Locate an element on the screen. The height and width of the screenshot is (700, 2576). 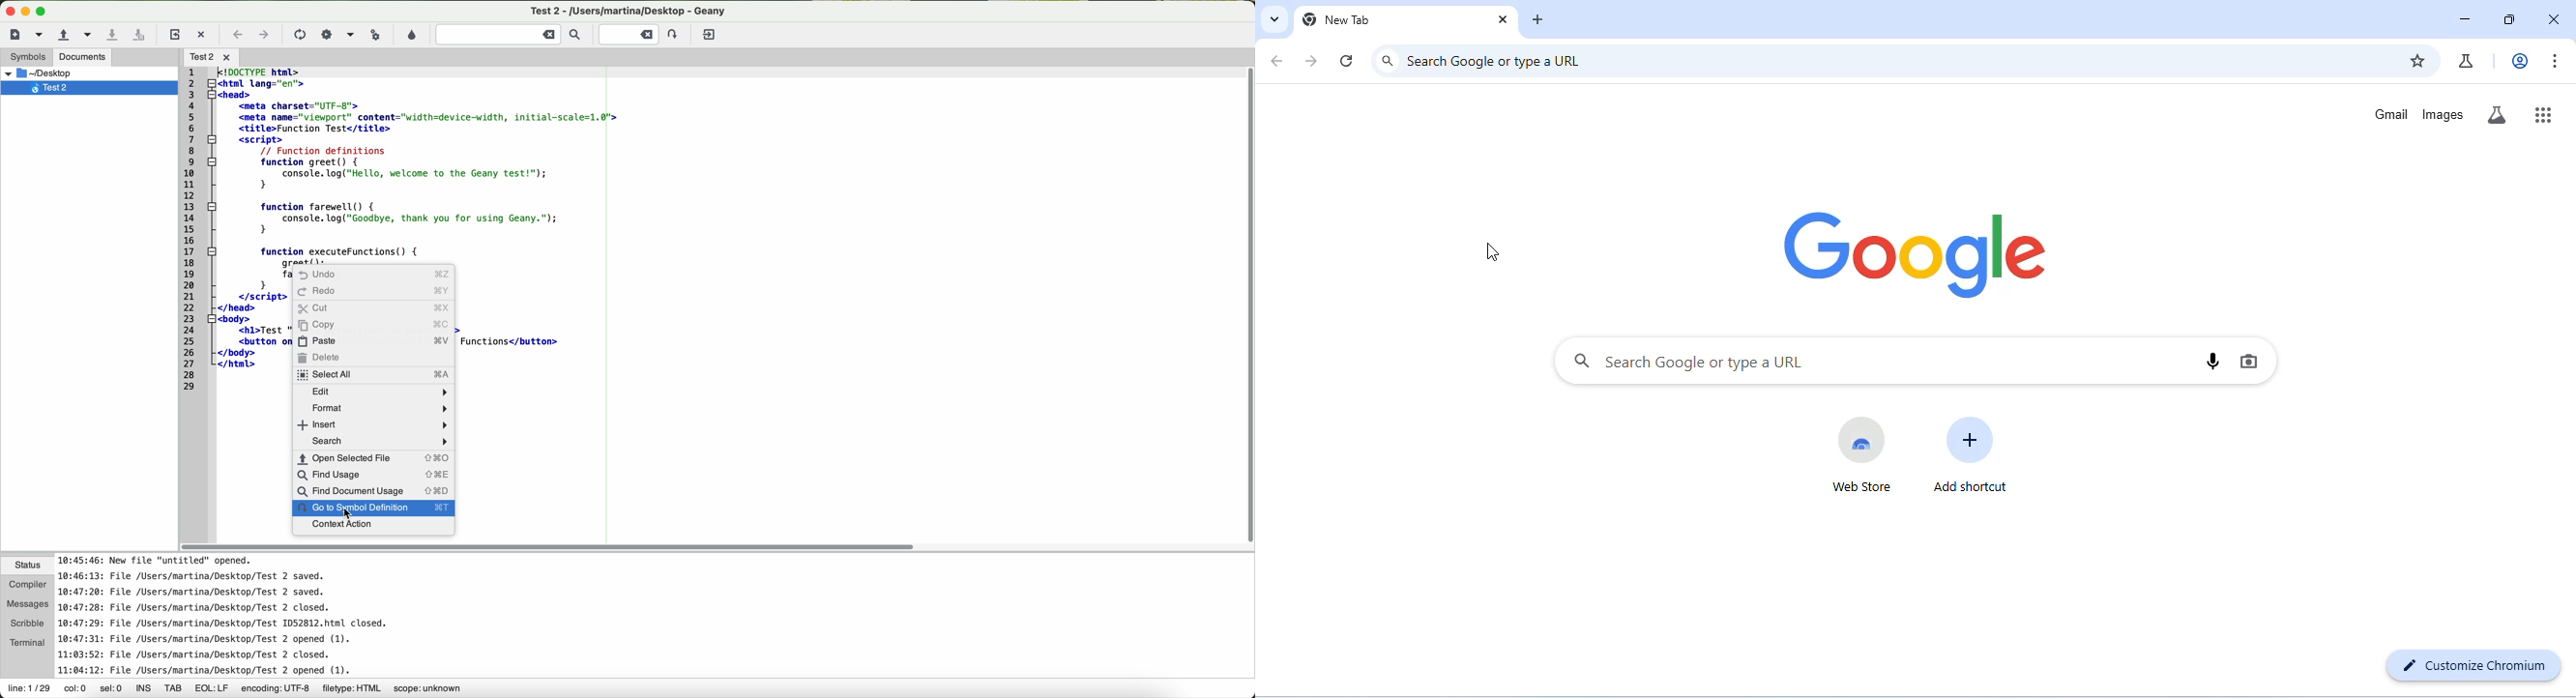
save all open files is located at coordinates (139, 36).